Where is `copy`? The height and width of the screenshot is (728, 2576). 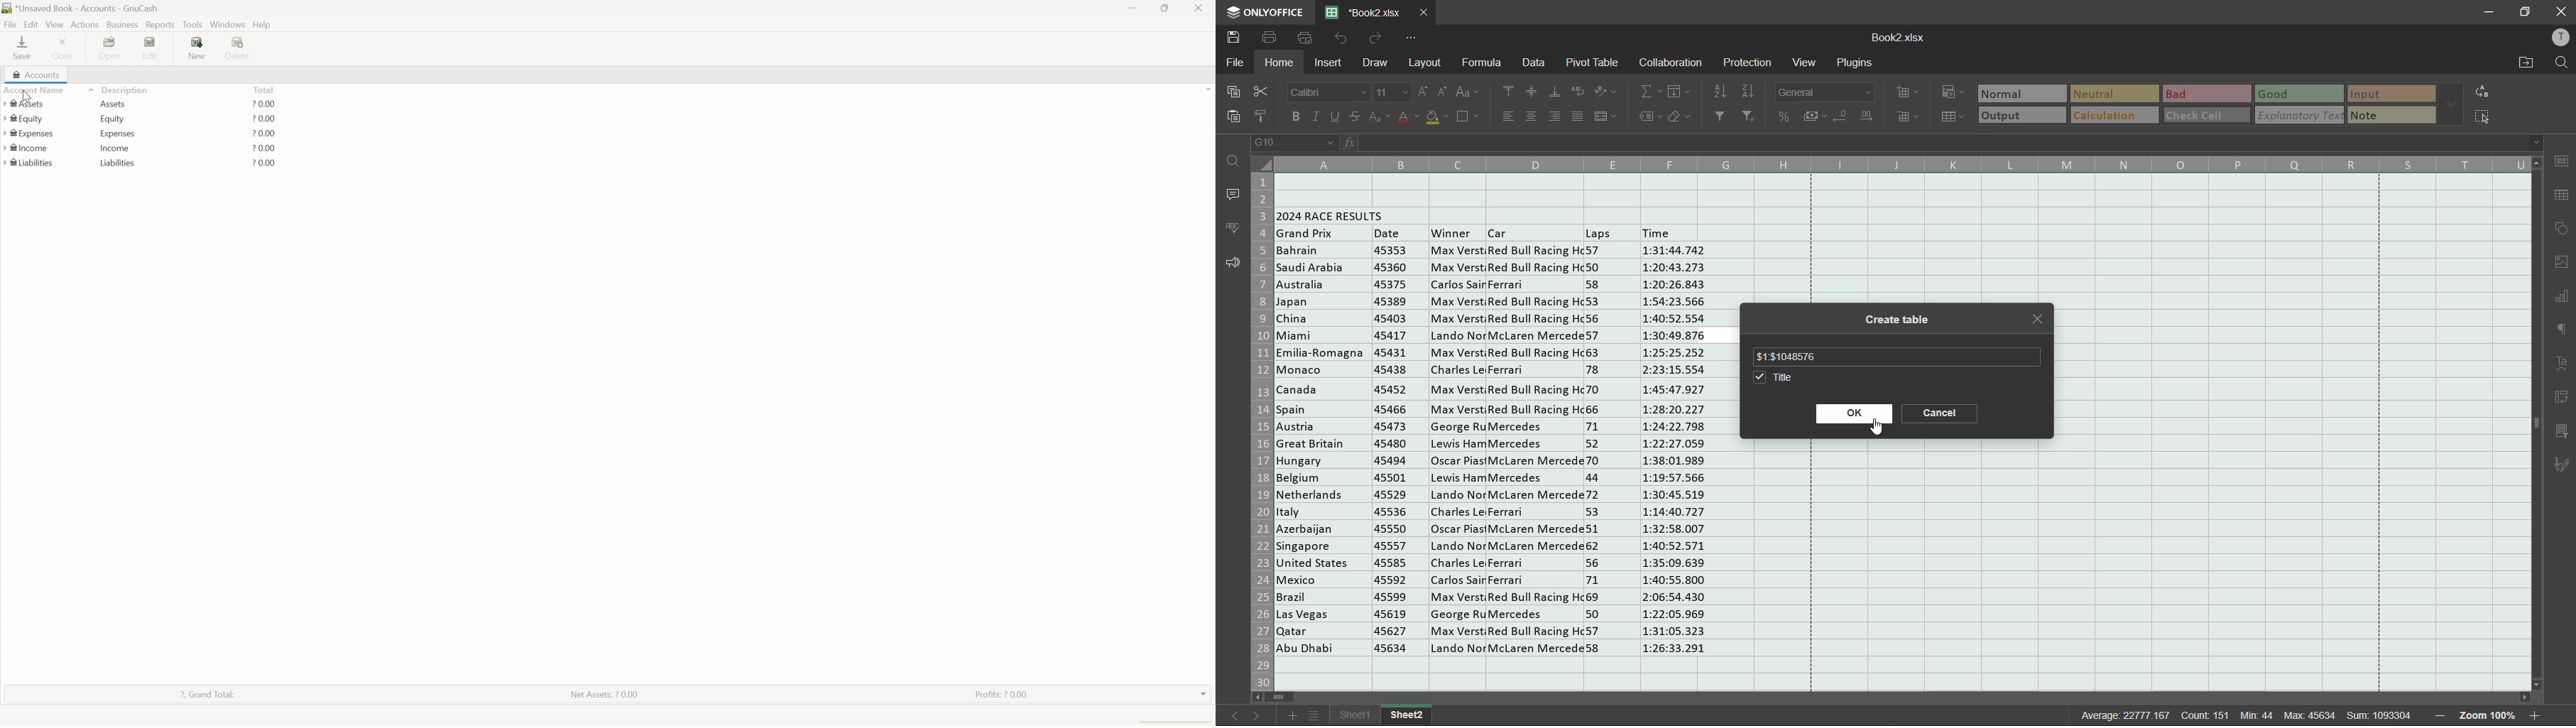 copy is located at coordinates (1235, 93).